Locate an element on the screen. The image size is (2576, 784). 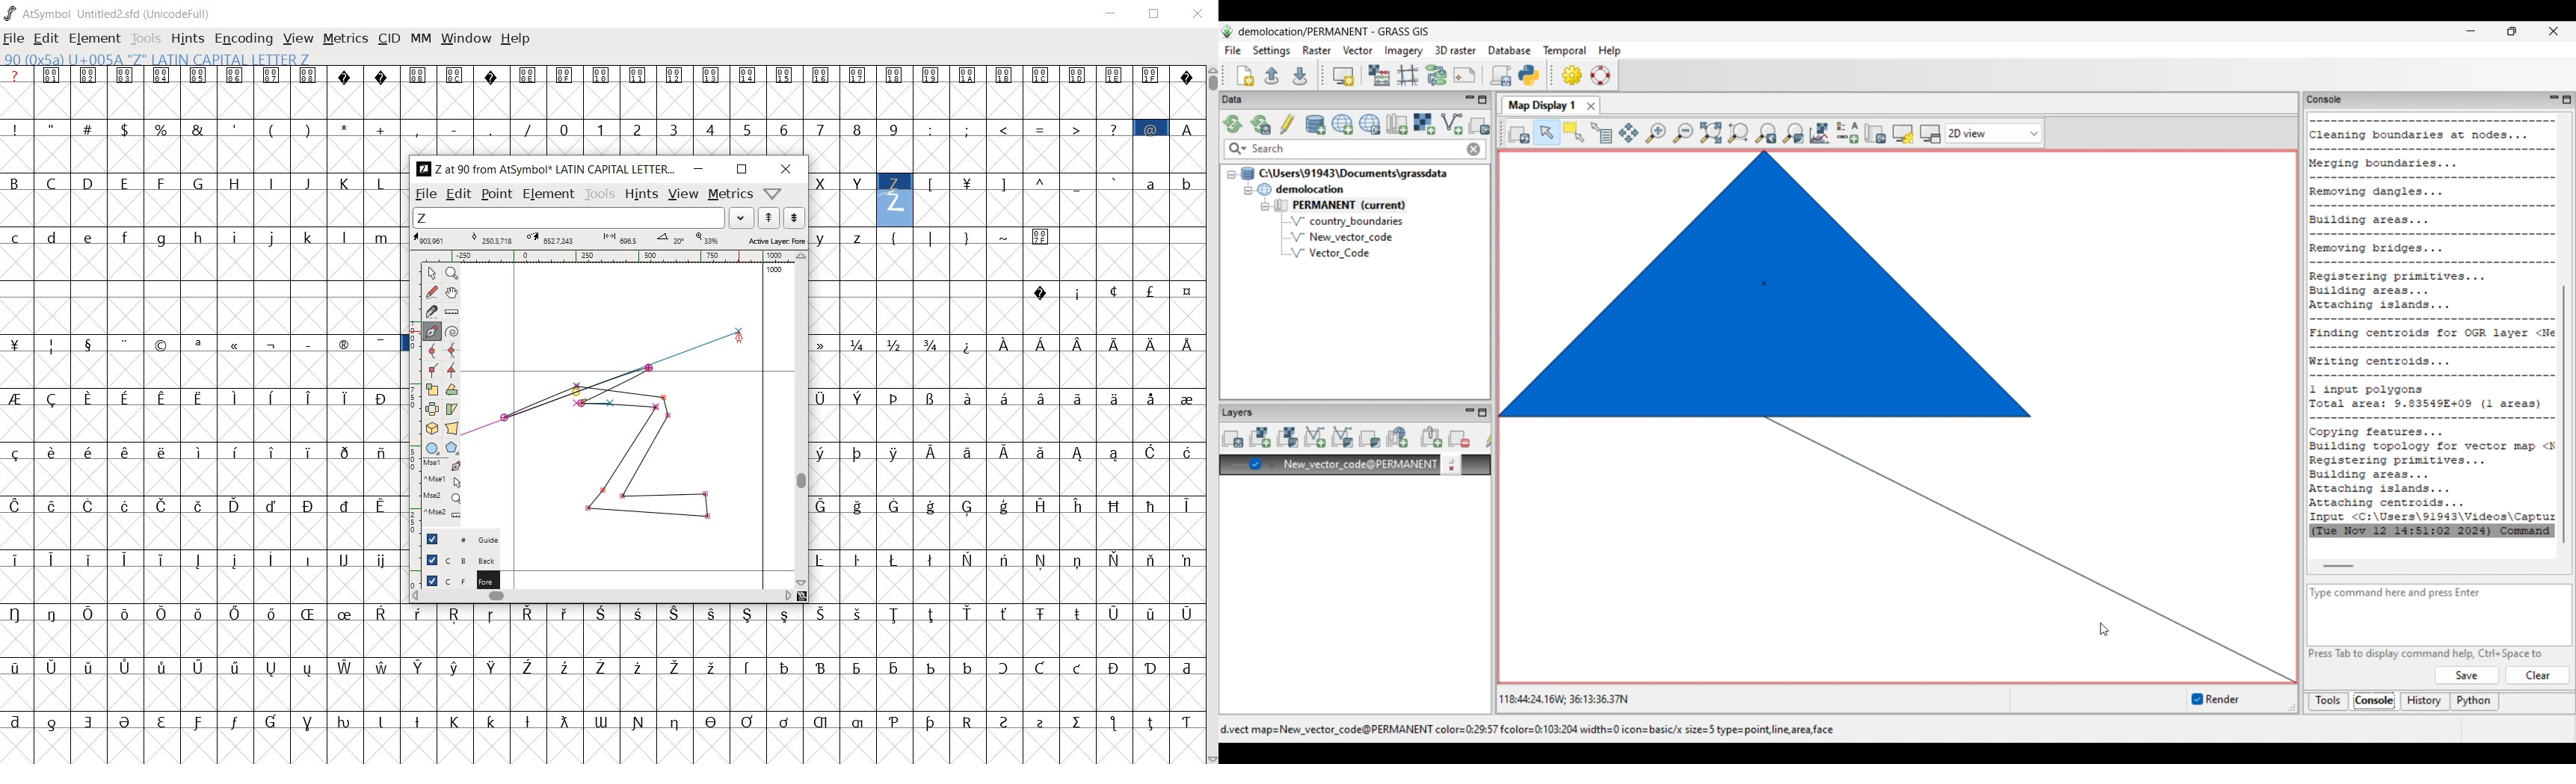
CURSOR is located at coordinates (742, 339).